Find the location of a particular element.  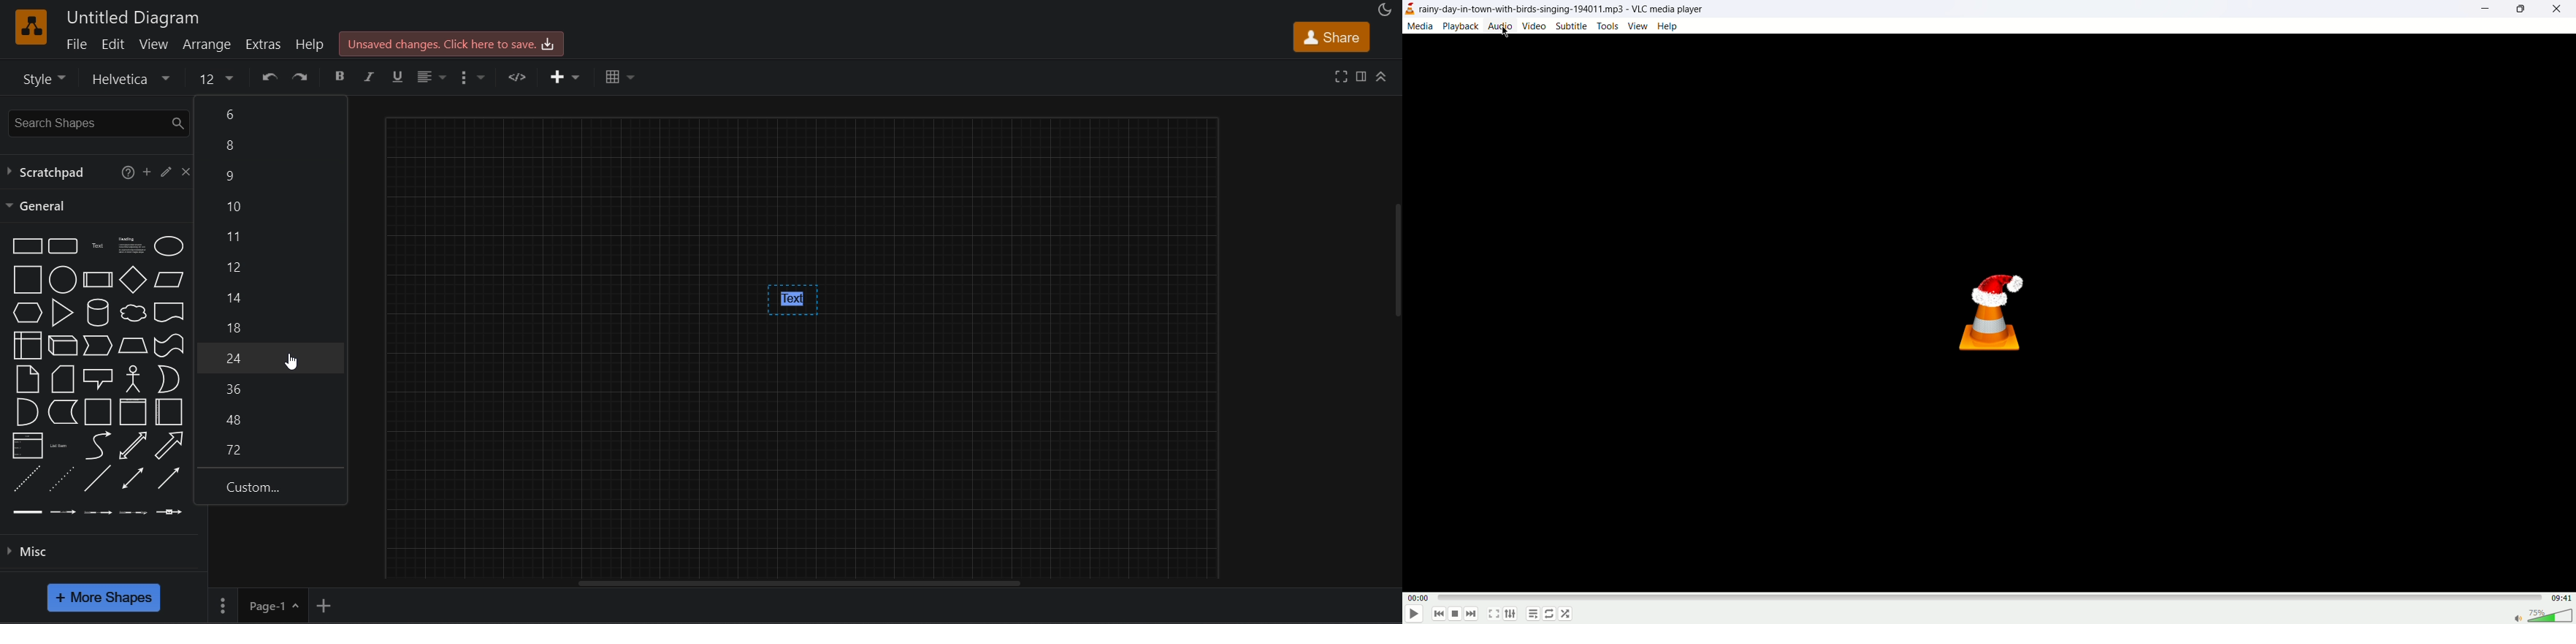

Untitled diagram is located at coordinates (133, 18).